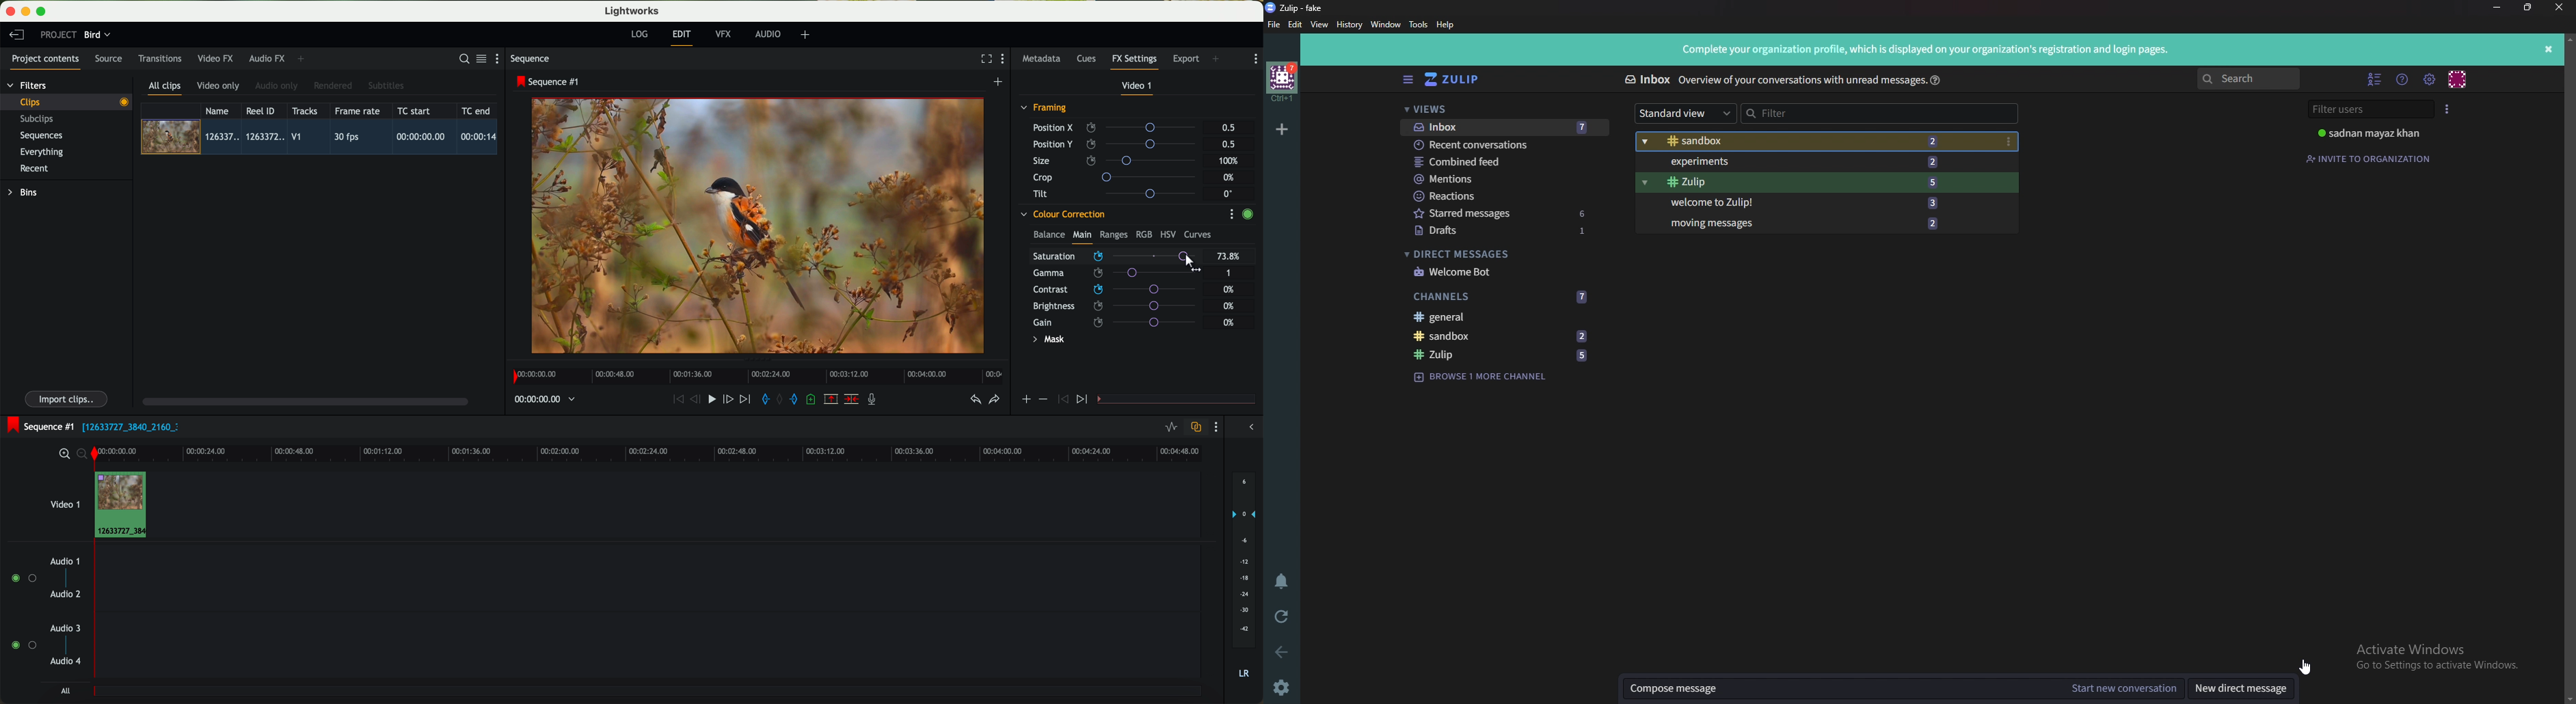 The width and height of the screenshot is (2576, 728). I want to click on rewind, so click(677, 400).